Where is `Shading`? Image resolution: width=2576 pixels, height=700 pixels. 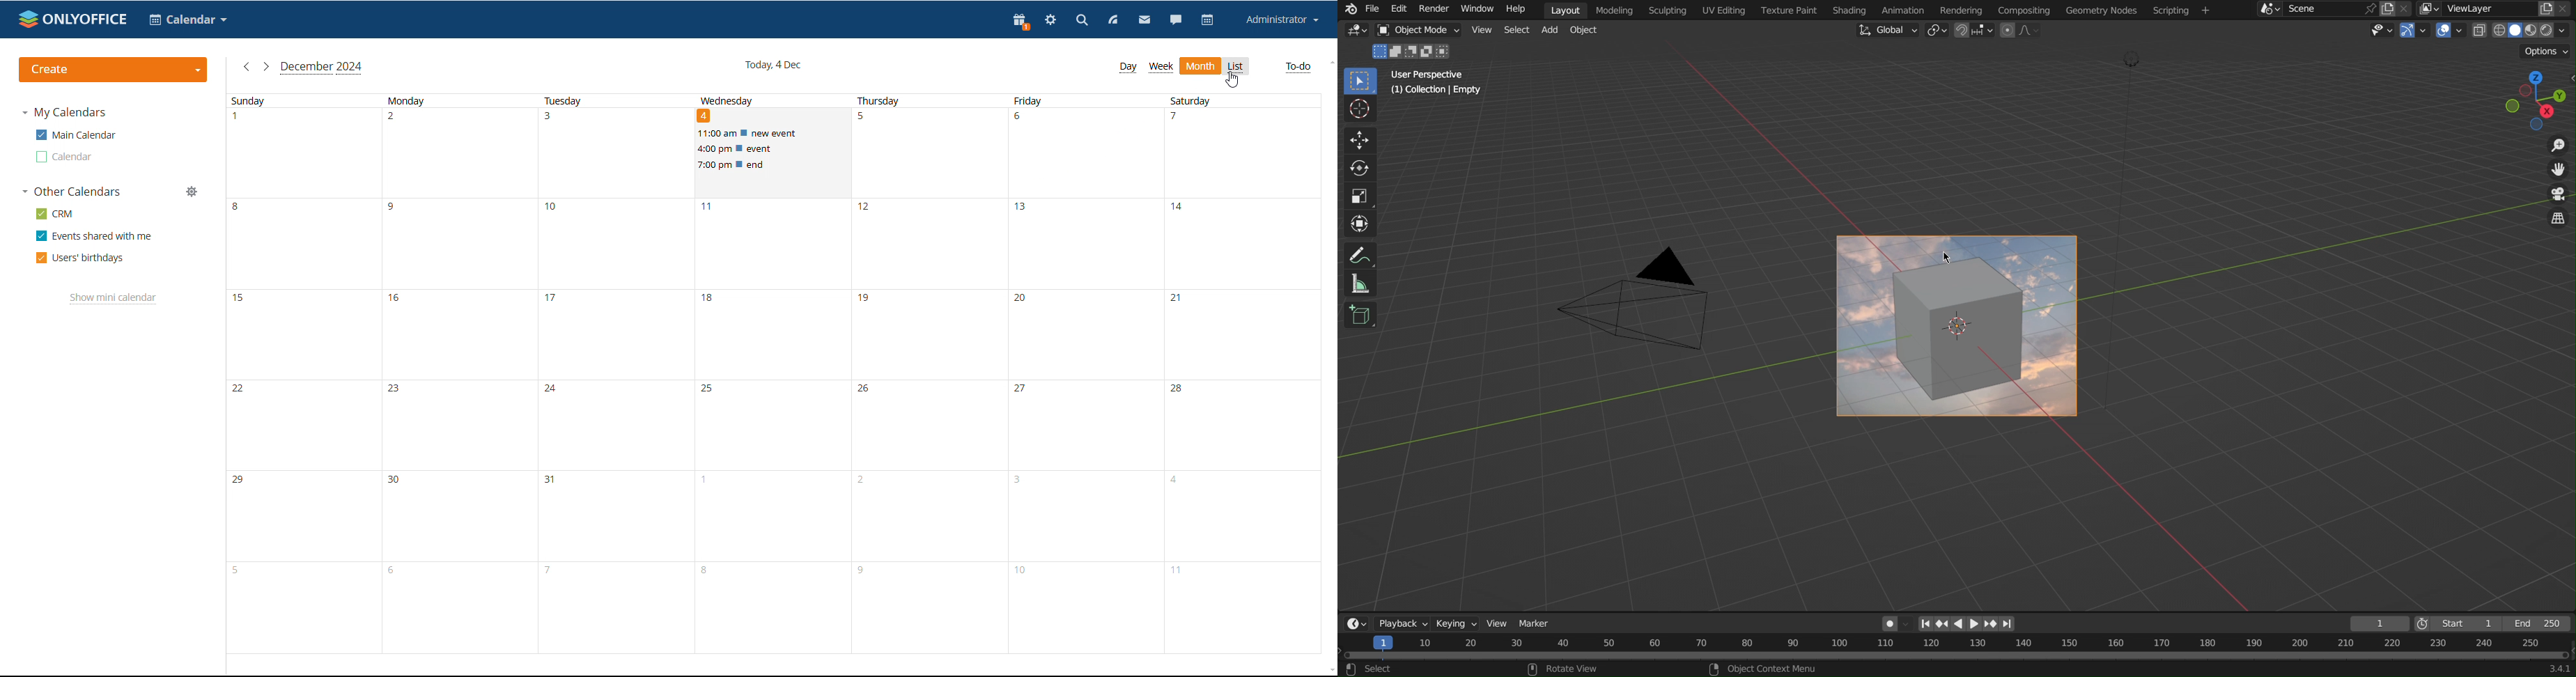 Shading is located at coordinates (1847, 10).